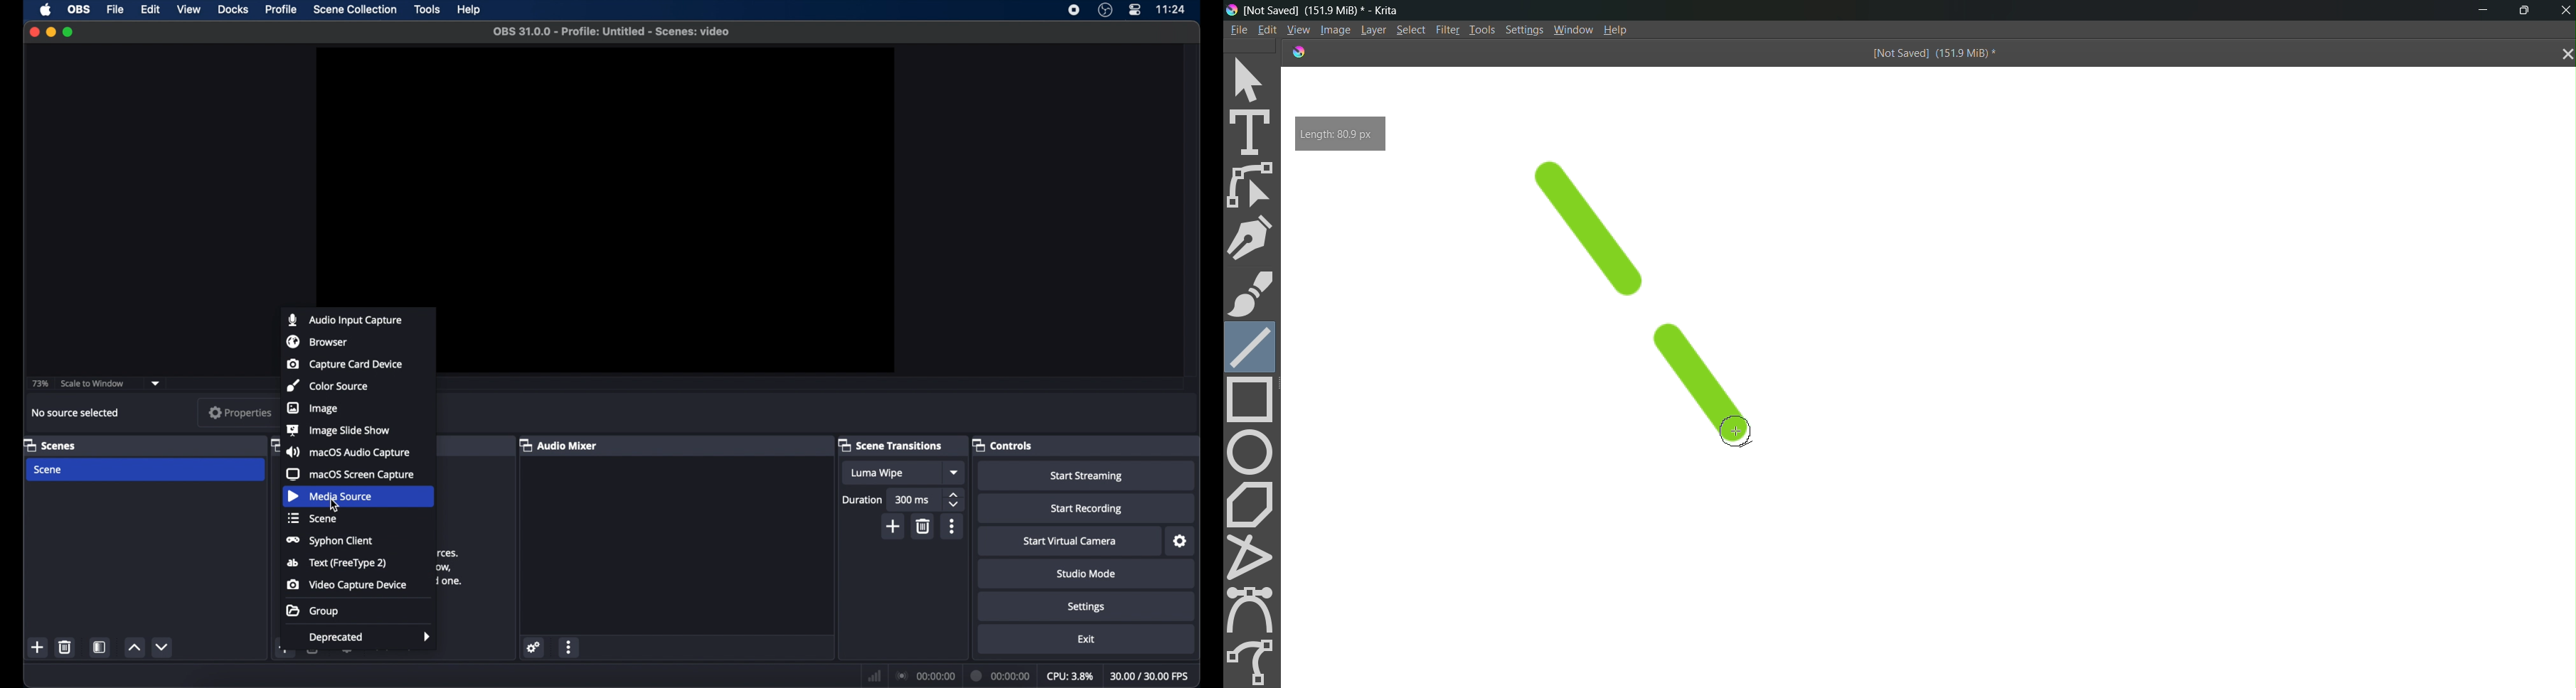 The height and width of the screenshot is (700, 2576). Describe the element at coordinates (1267, 30) in the screenshot. I see `Edit` at that location.